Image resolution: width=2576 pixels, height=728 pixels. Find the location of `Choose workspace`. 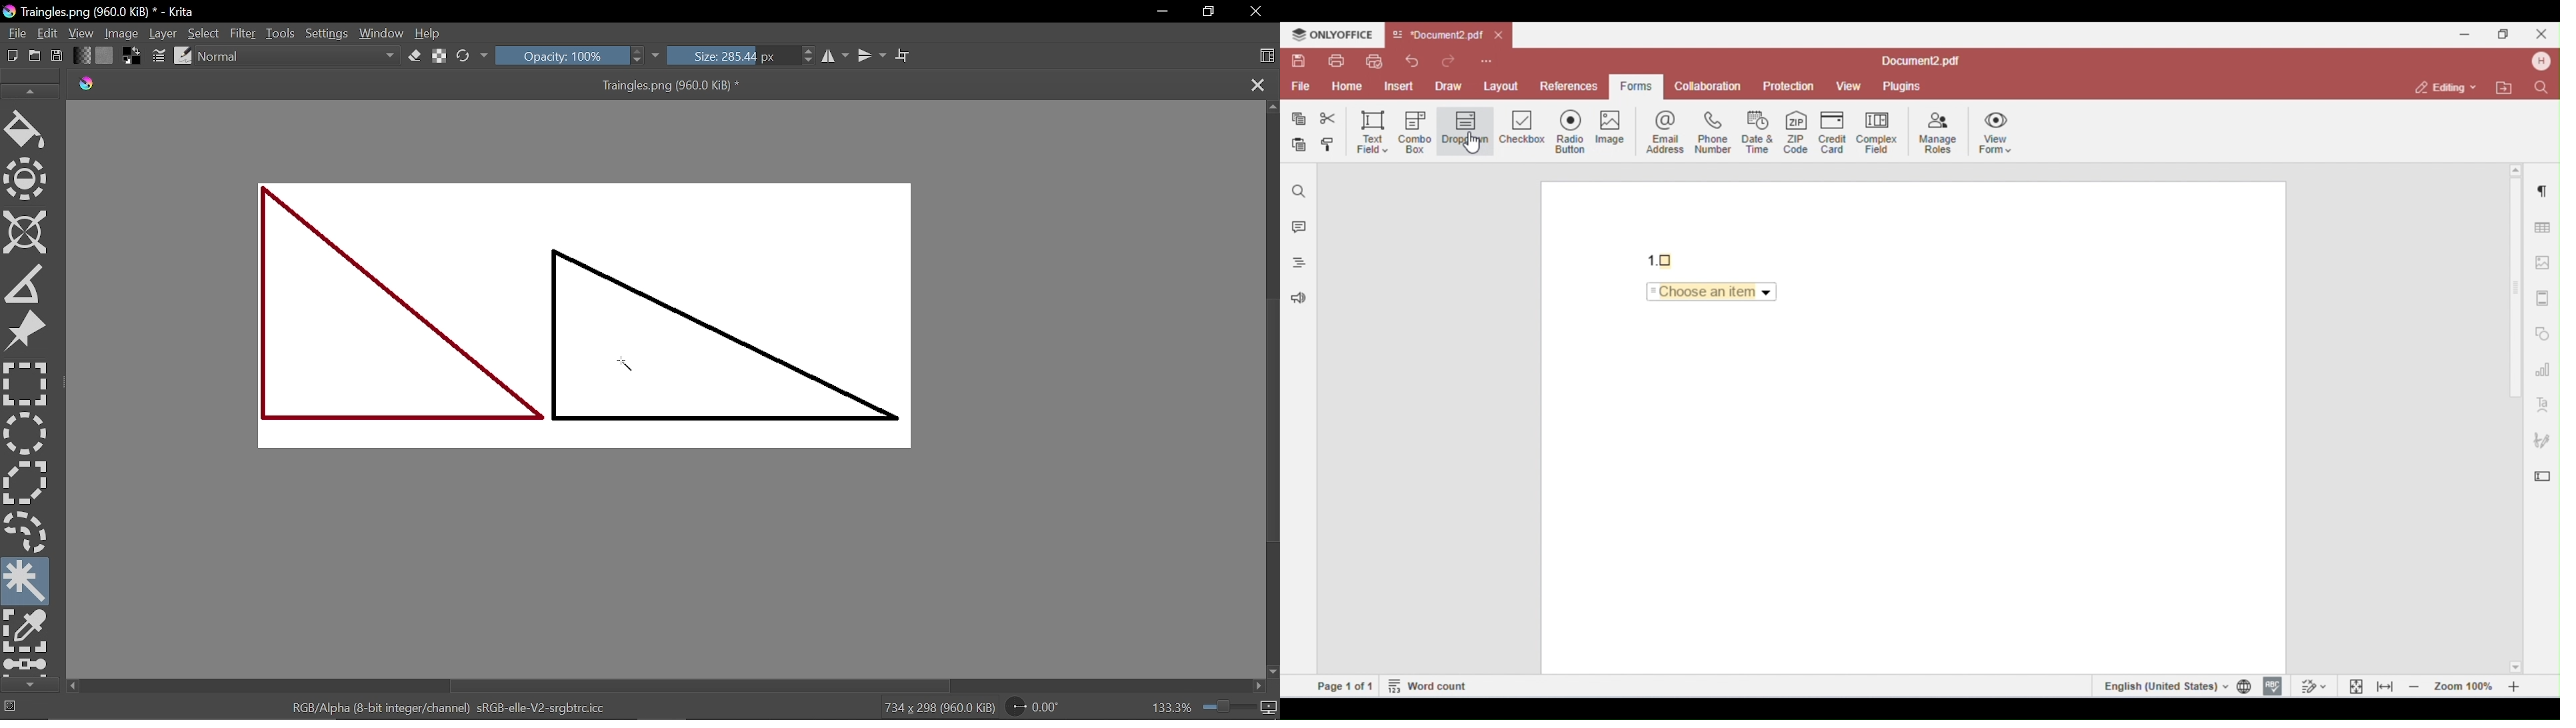

Choose workspace is located at coordinates (1269, 55).